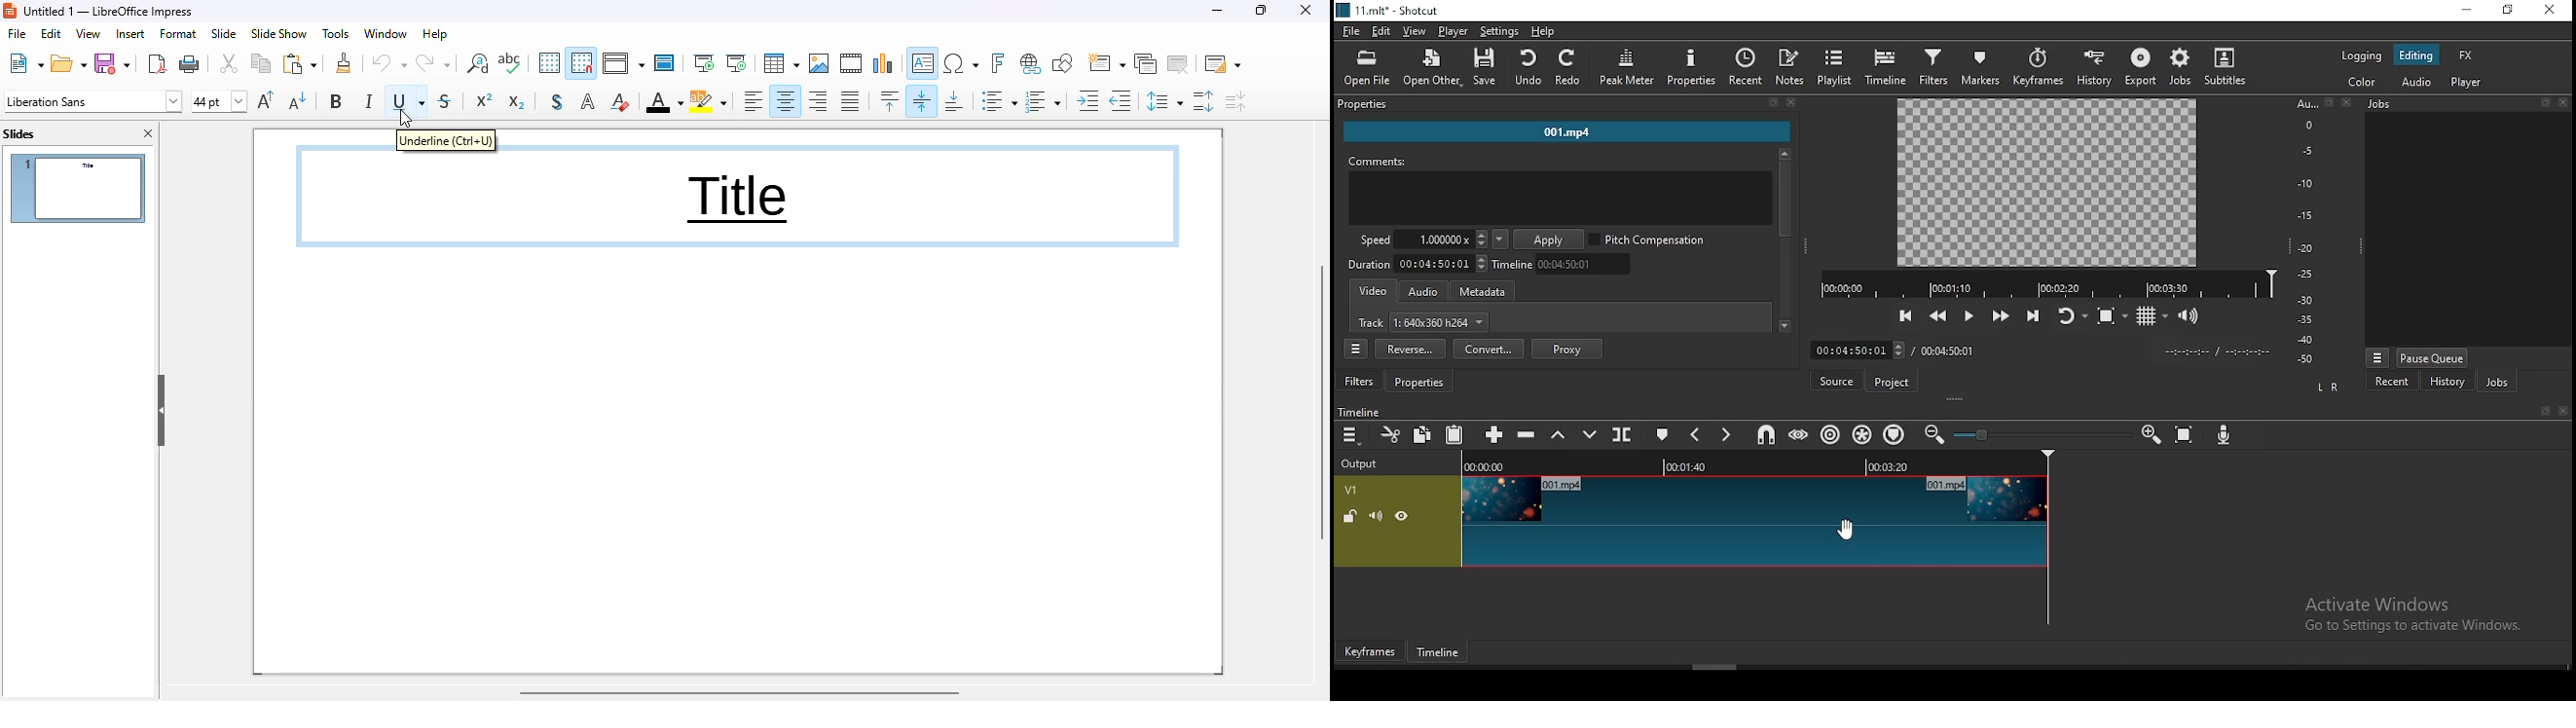 The width and height of the screenshot is (2576, 728). What do you see at coordinates (1760, 463) in the screenshot?
I see `TIMELINE` at bounding box center [1760, 463].